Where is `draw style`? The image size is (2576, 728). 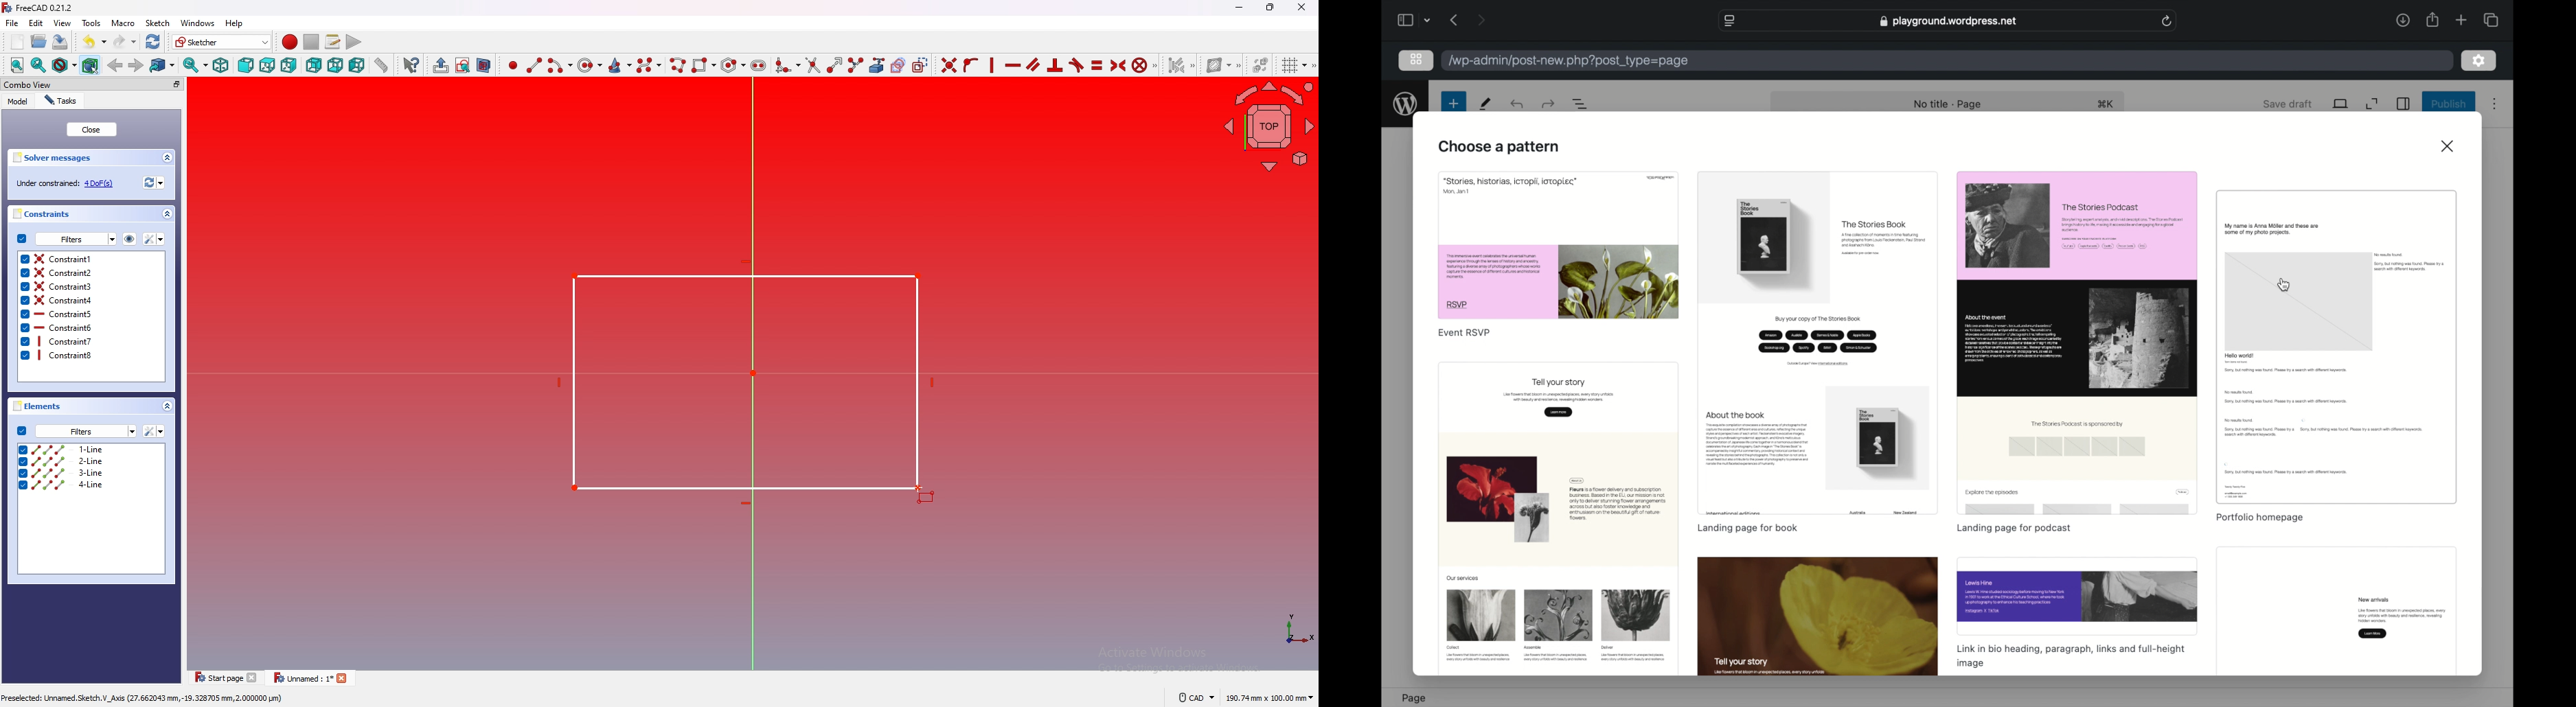 draw style is located at coordinates (65, 65).